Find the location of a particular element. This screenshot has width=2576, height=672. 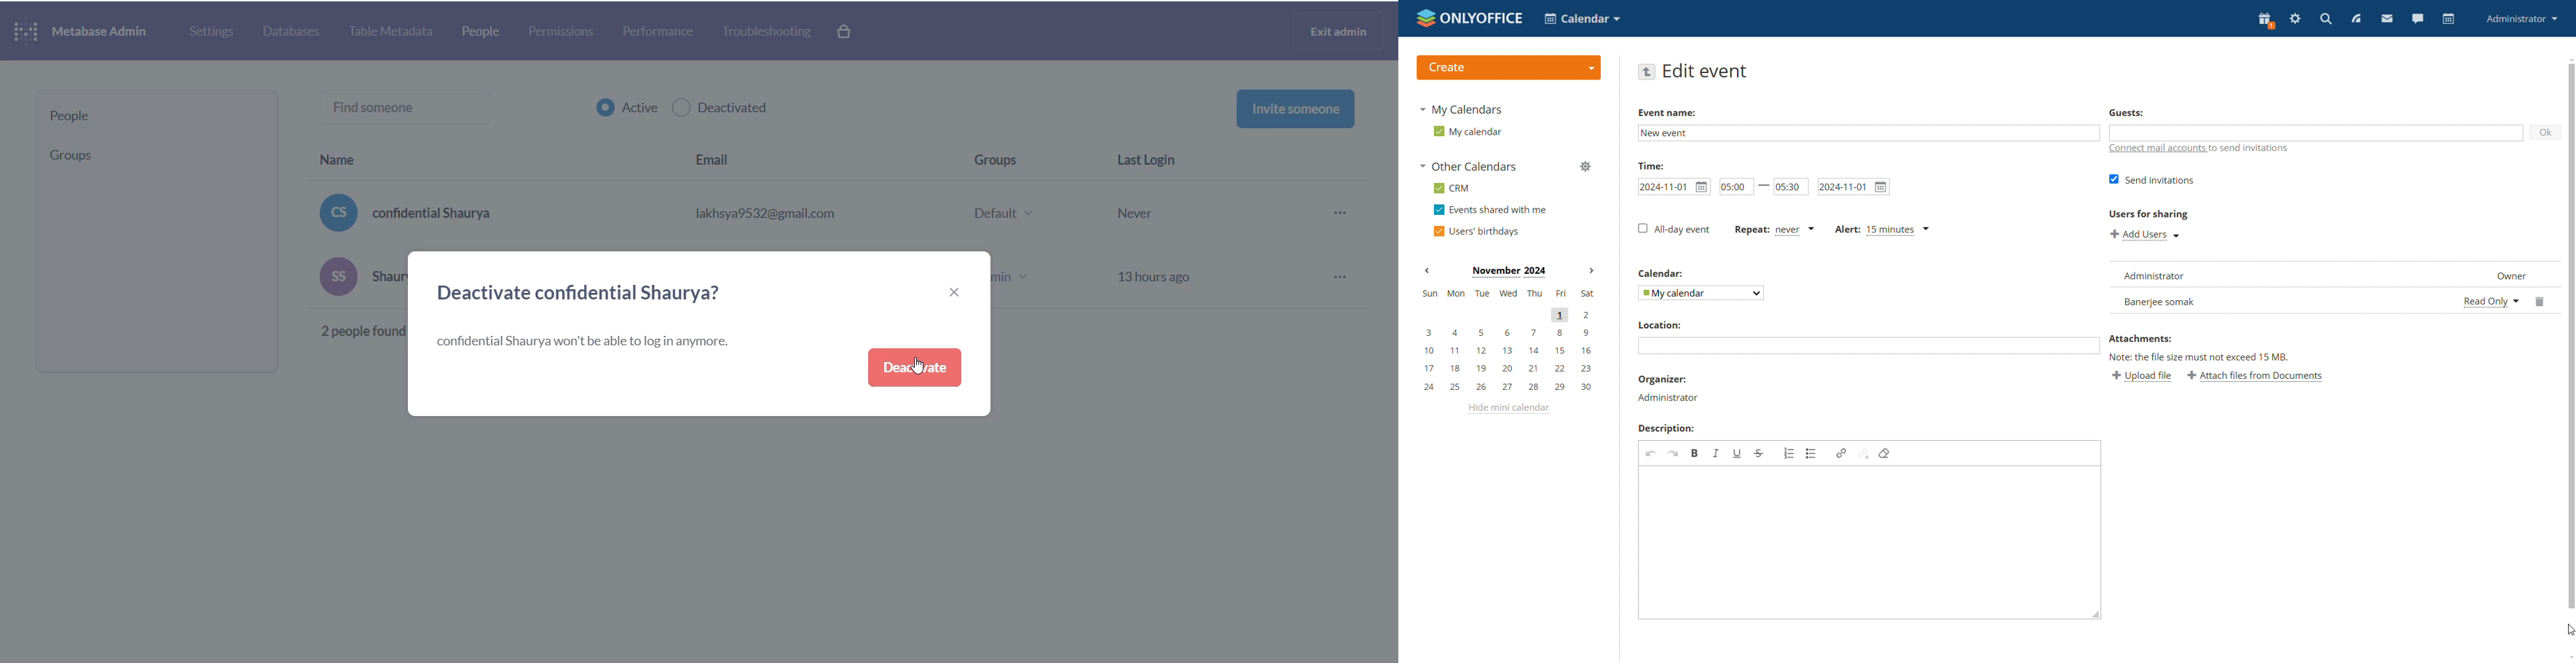

talk is located at coordinates (2418, 18).